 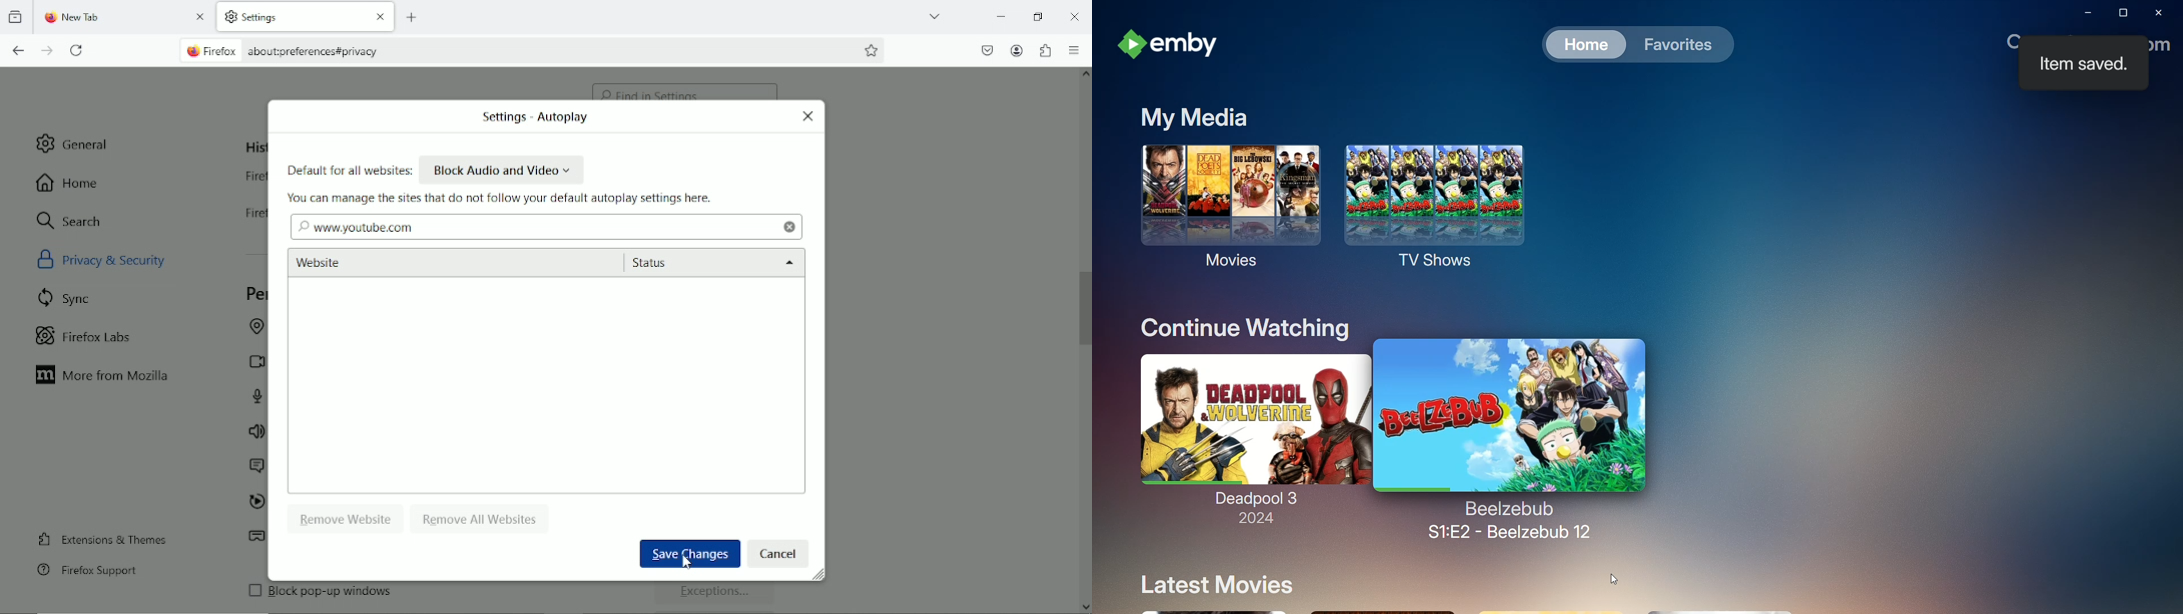 I want to click on save to pocket, so click(x=986, y=48).